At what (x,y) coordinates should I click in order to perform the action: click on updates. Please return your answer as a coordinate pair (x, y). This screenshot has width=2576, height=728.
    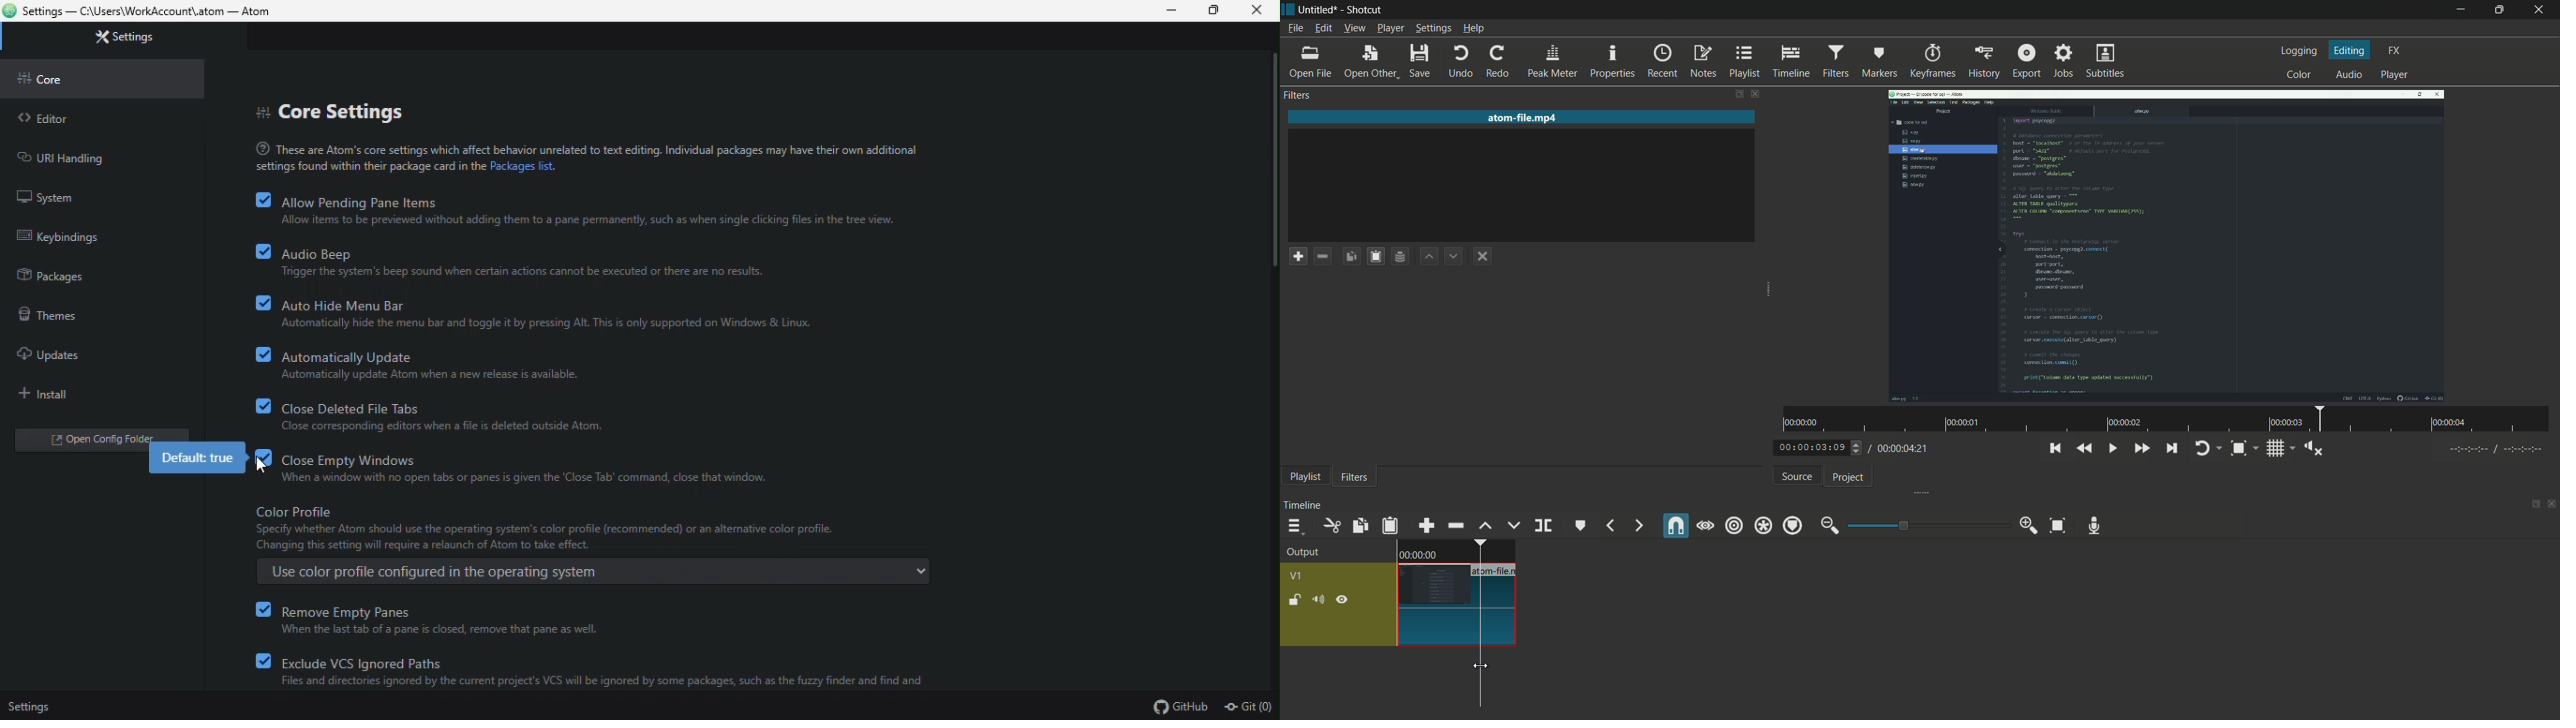
    Looking at the image, I should click on (57, 354).